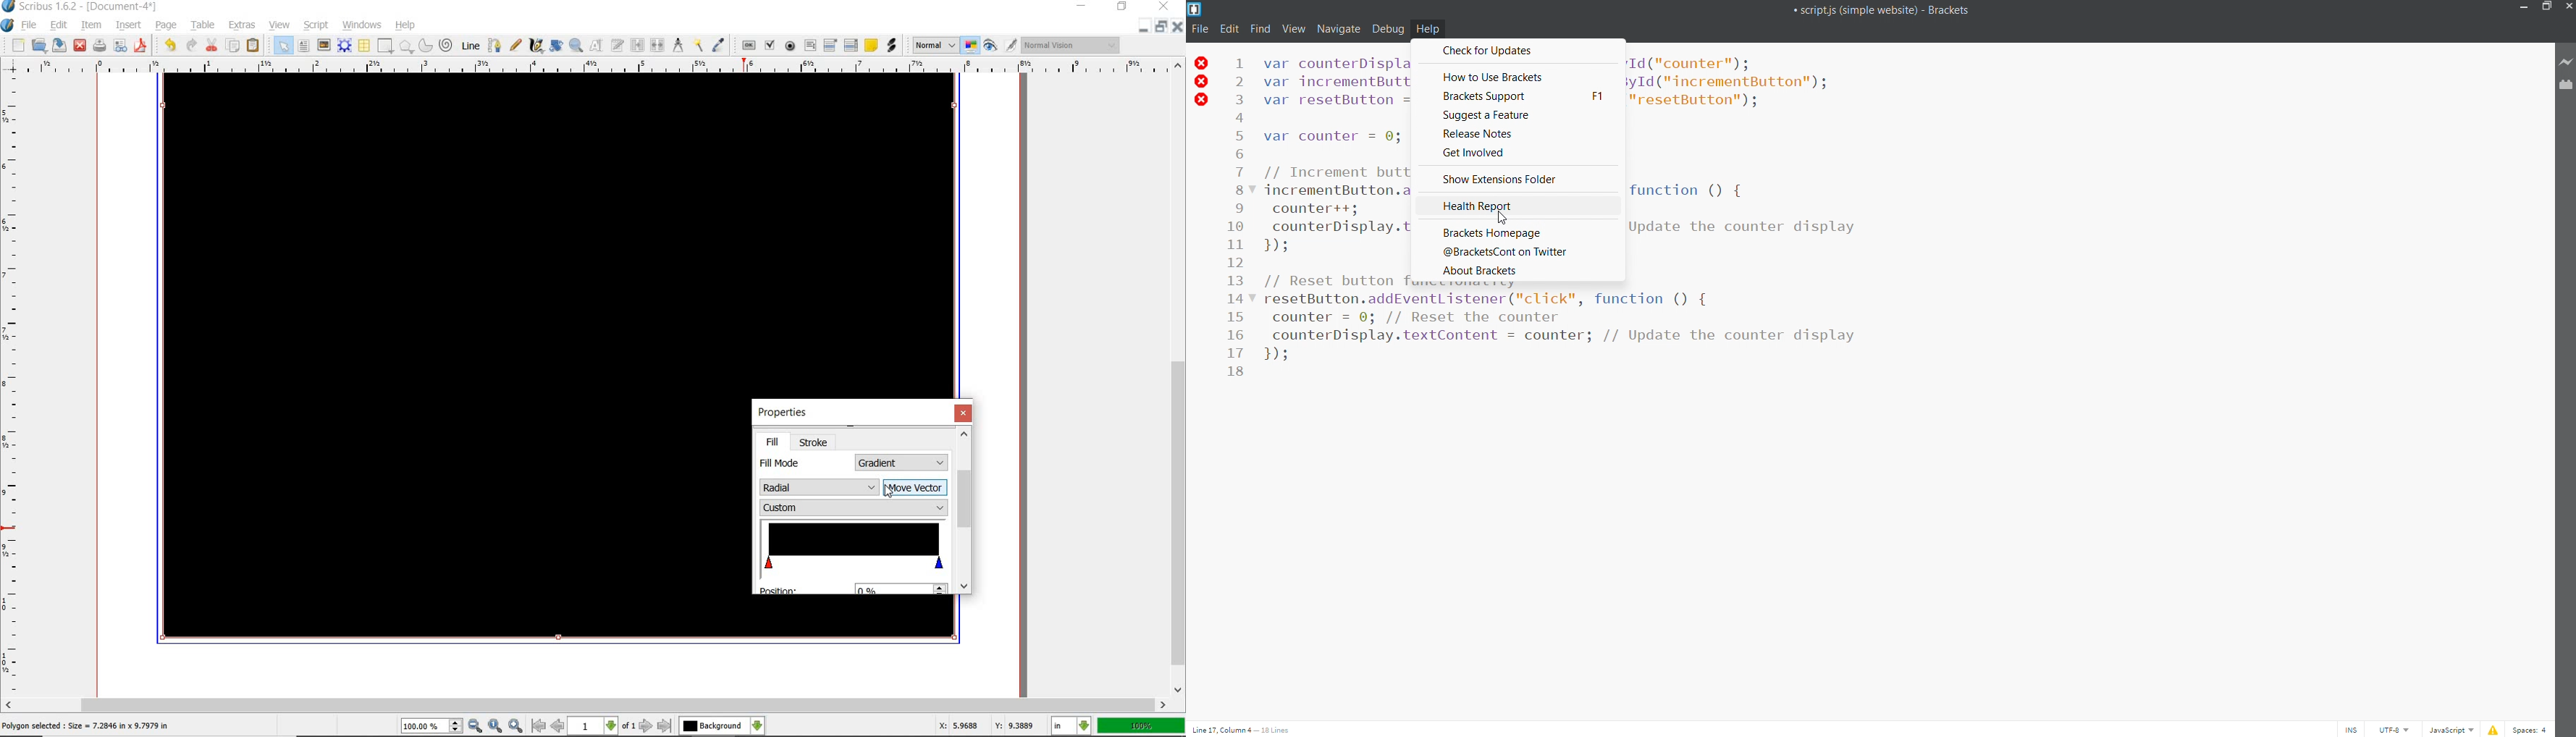 Image resolution: width=2576 pixels, height=756 pixels. I want to click on show extensions folder, so click(1516, 180).